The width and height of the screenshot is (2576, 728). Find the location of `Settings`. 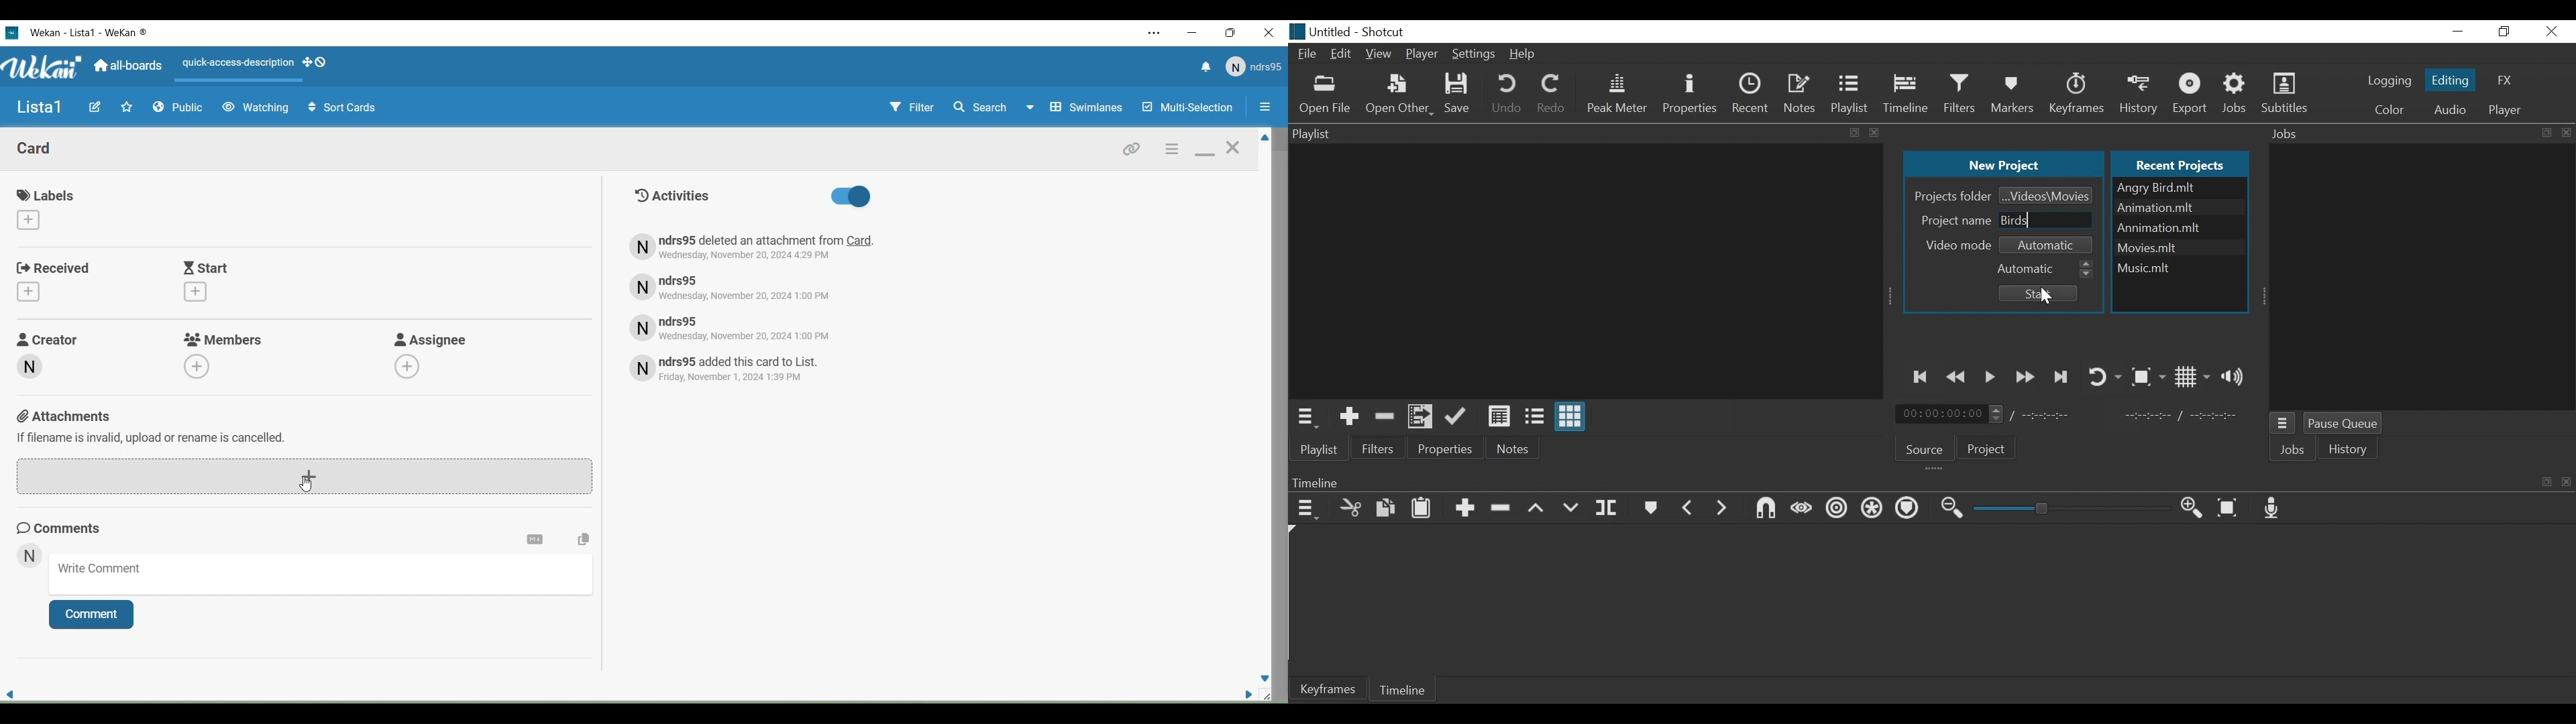

Settings is located at coordinates (534, 540).